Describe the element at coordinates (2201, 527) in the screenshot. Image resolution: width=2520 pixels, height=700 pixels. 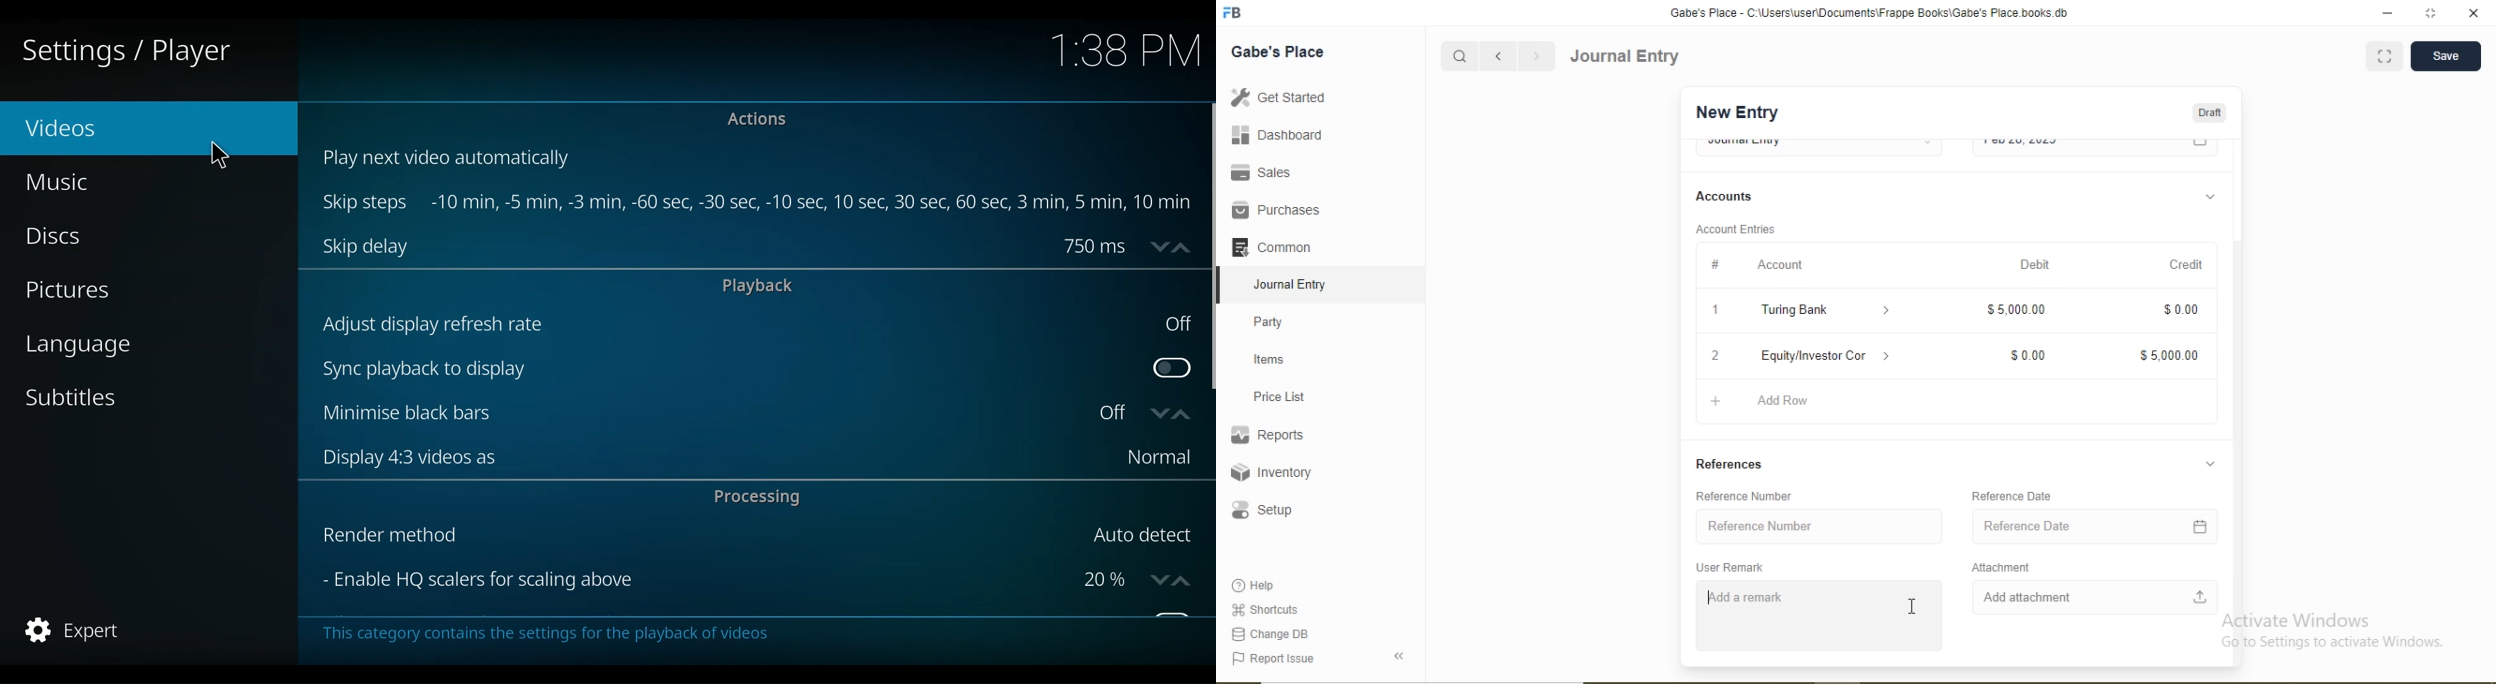
I see `Calendar` at that location.